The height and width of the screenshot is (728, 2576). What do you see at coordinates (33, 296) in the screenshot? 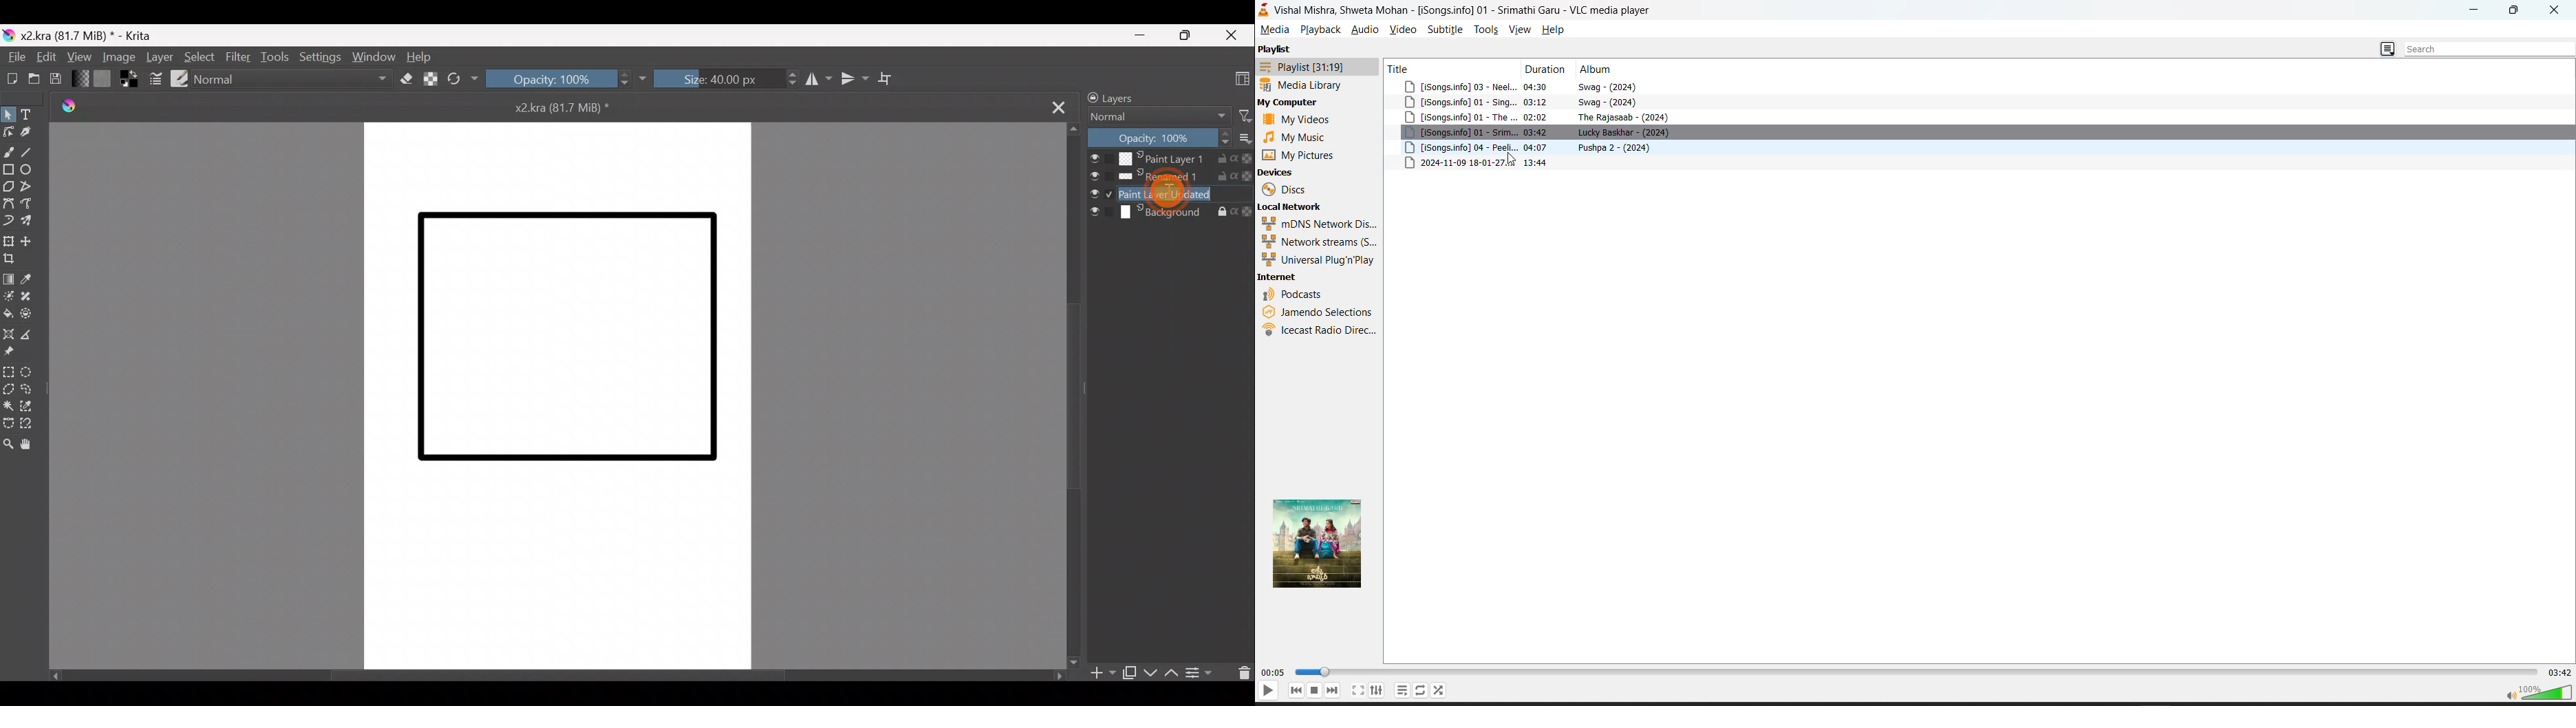
I see `Smart patch tool` at bounding box center [33, 296].